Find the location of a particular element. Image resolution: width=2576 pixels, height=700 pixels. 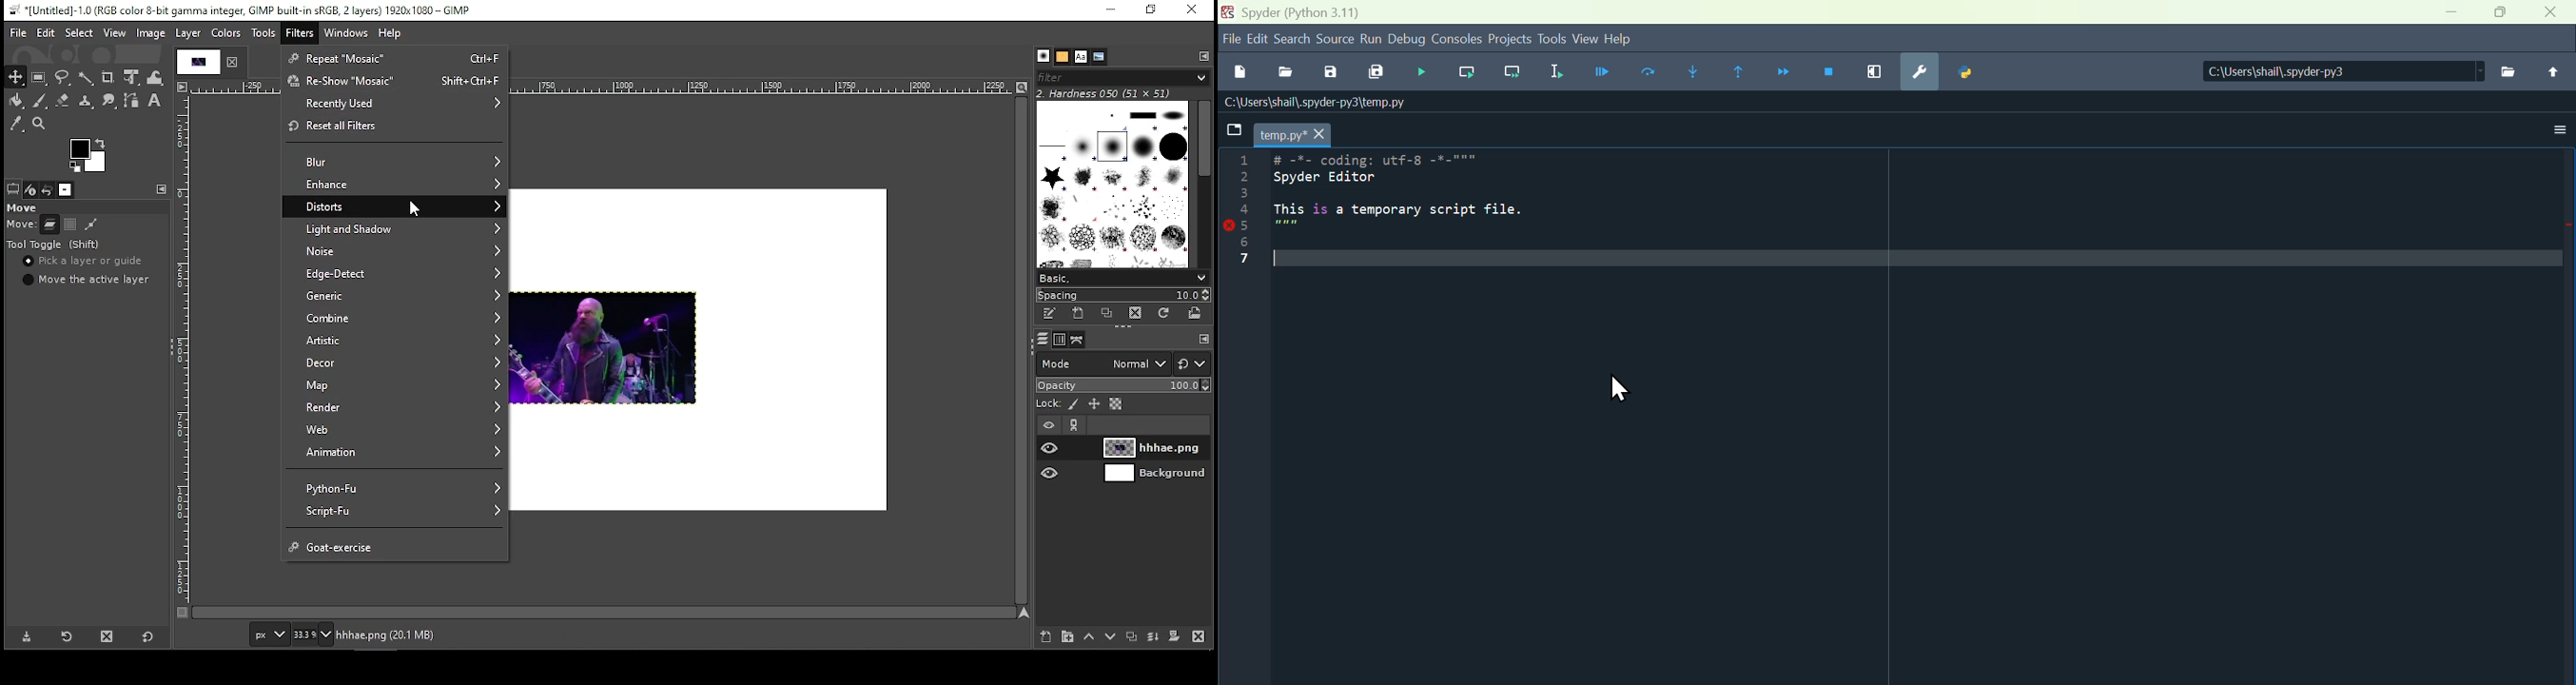

opacity is located at coordinates (1123, 385).